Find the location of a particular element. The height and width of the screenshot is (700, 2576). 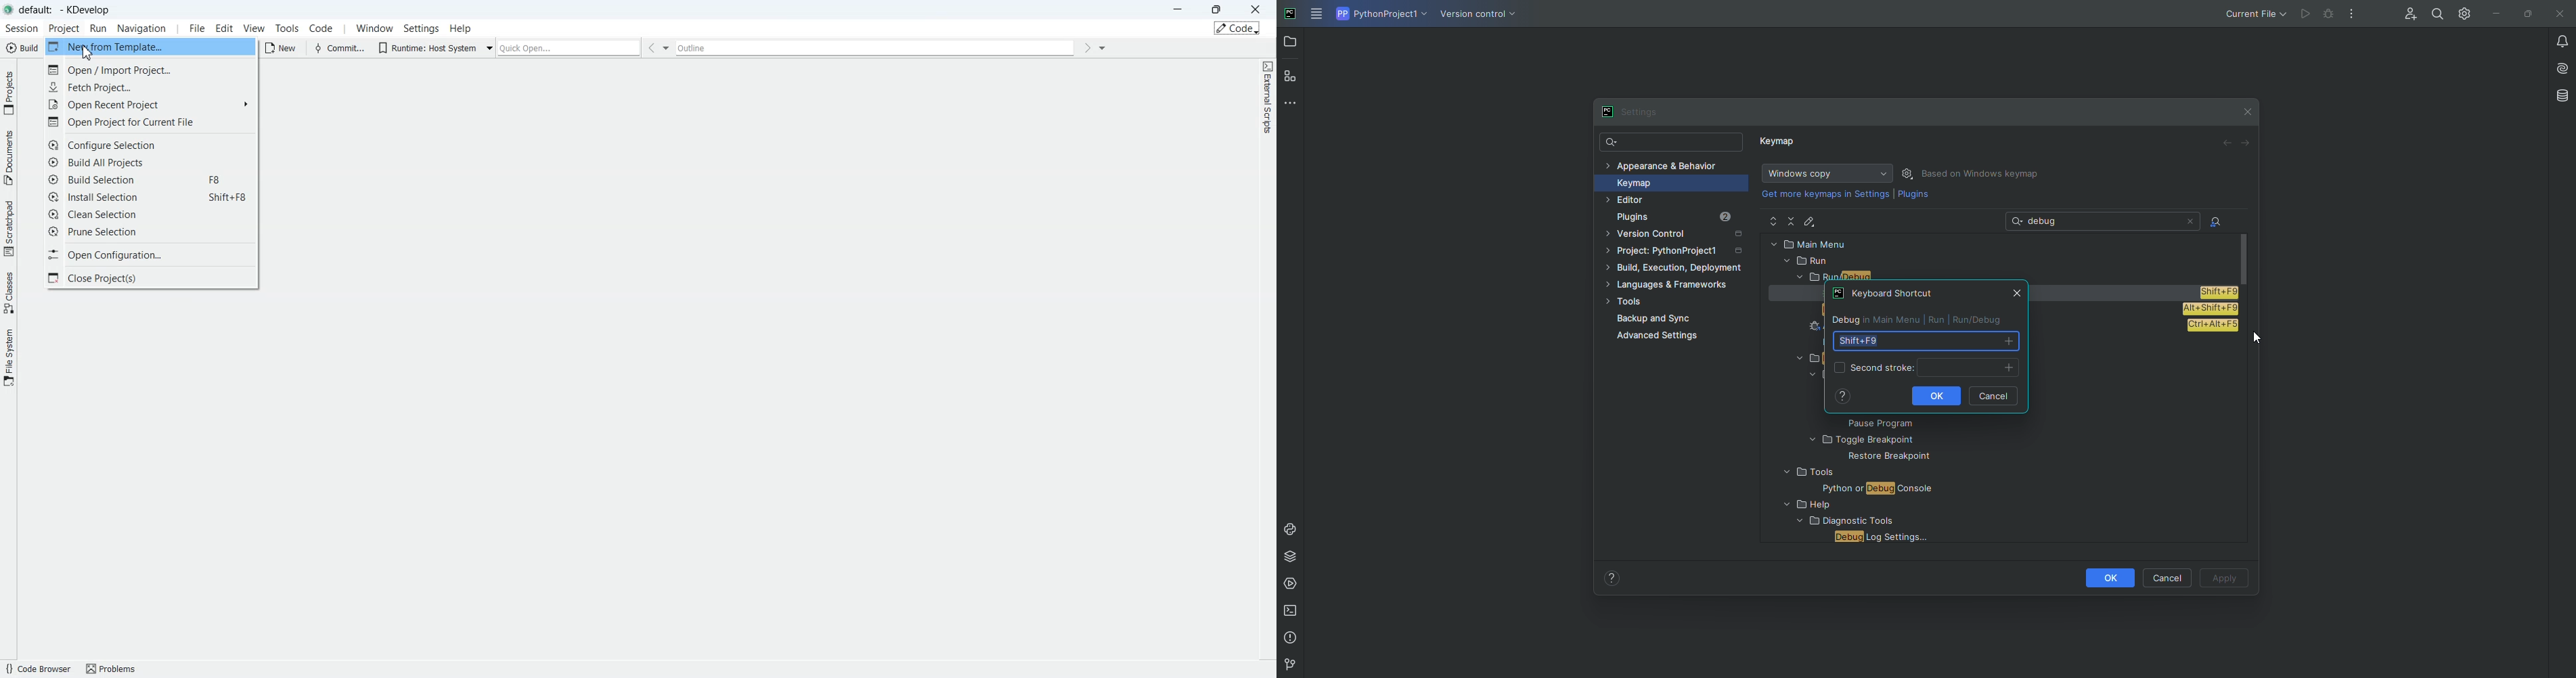

RUN is located at coordinates (1999, 261).